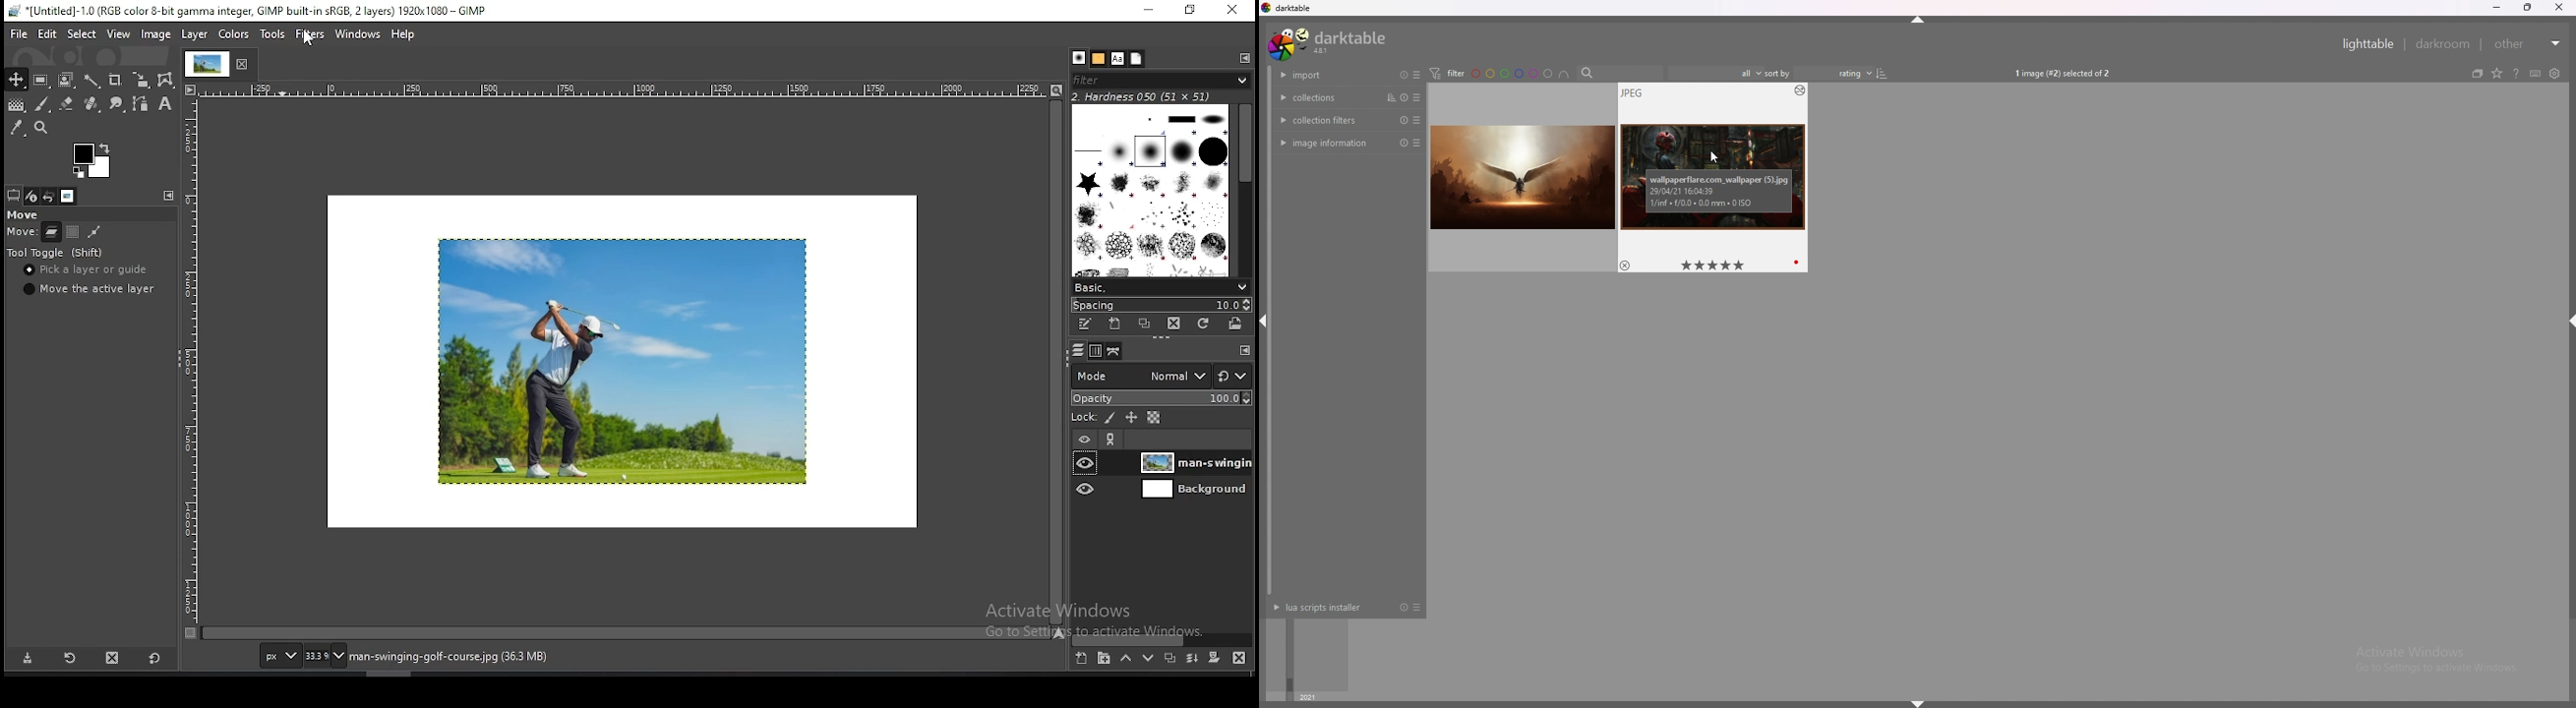 The height and width of the screenshot is (728, 2576). Describe the element at coordinates (2498, 73) in the screenshot. I see `change type of overlays` at that location.